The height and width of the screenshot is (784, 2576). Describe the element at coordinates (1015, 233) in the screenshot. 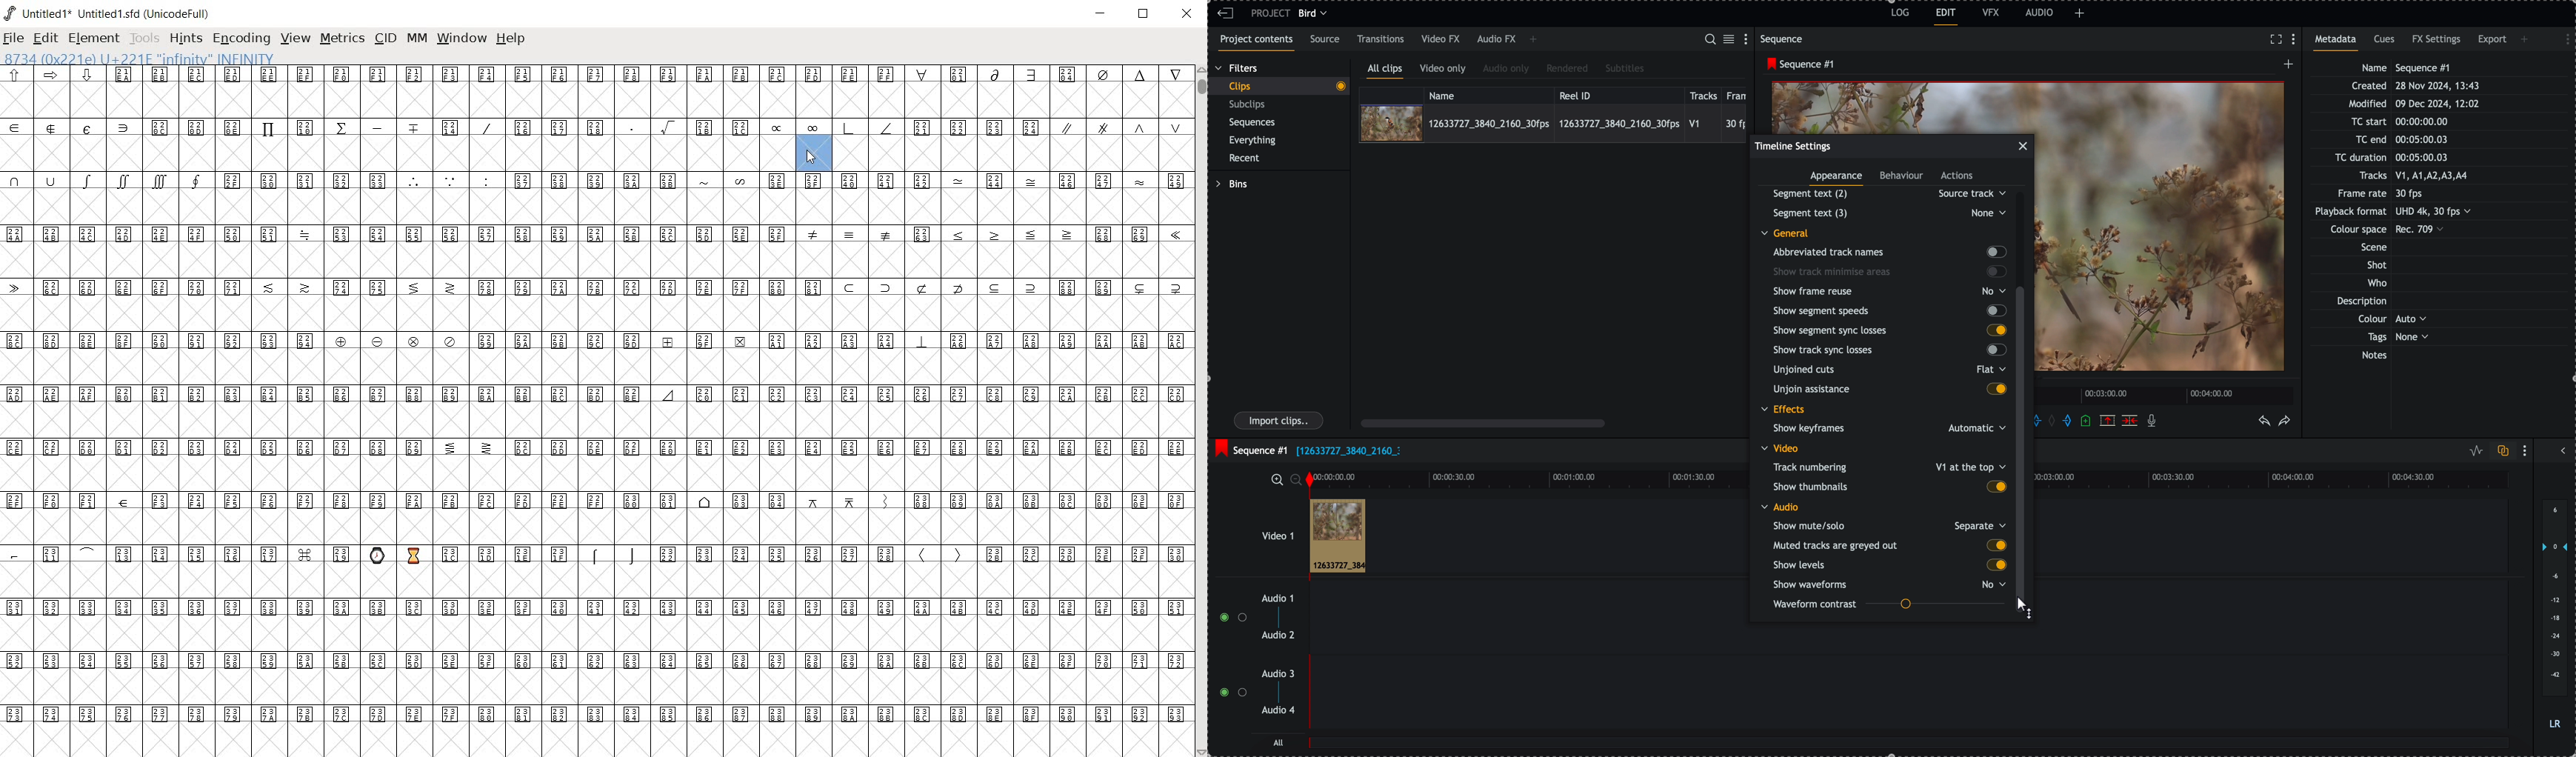

I see `symbols` at that location.